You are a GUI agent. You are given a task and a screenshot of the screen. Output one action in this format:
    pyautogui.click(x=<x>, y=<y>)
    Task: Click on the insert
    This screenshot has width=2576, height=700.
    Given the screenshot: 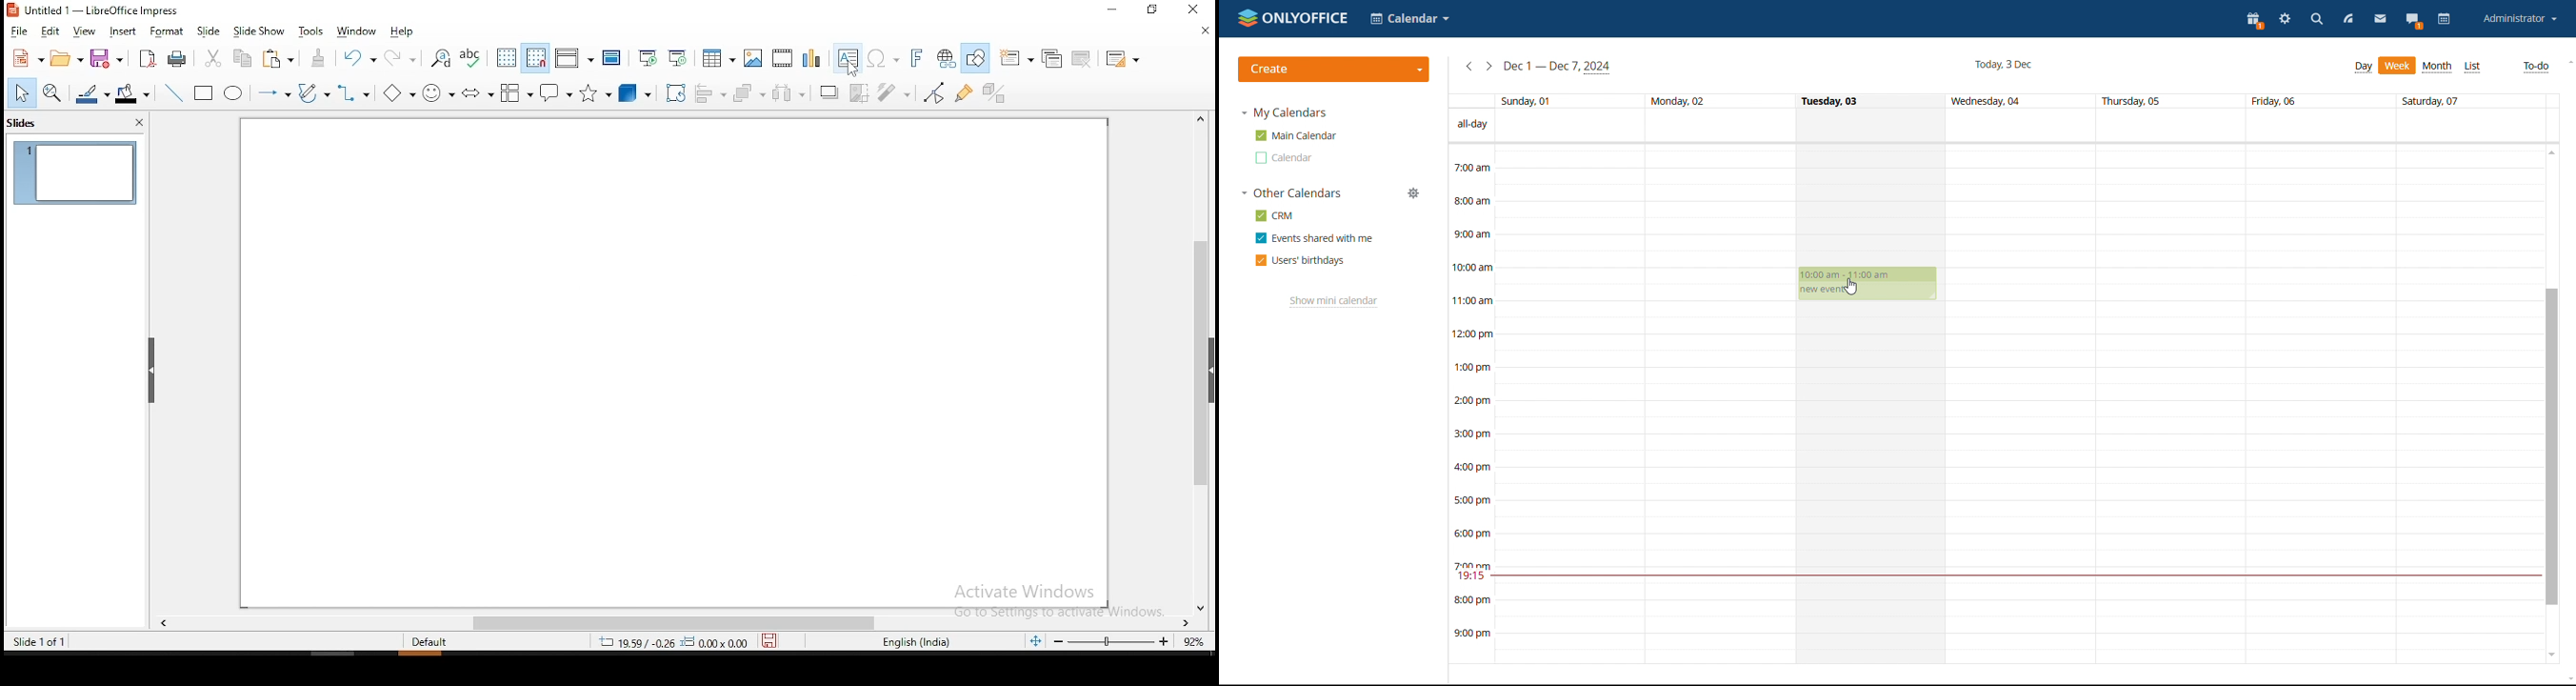 What is the action you would take?
    pyautogui.click(x=125, y=30)
    